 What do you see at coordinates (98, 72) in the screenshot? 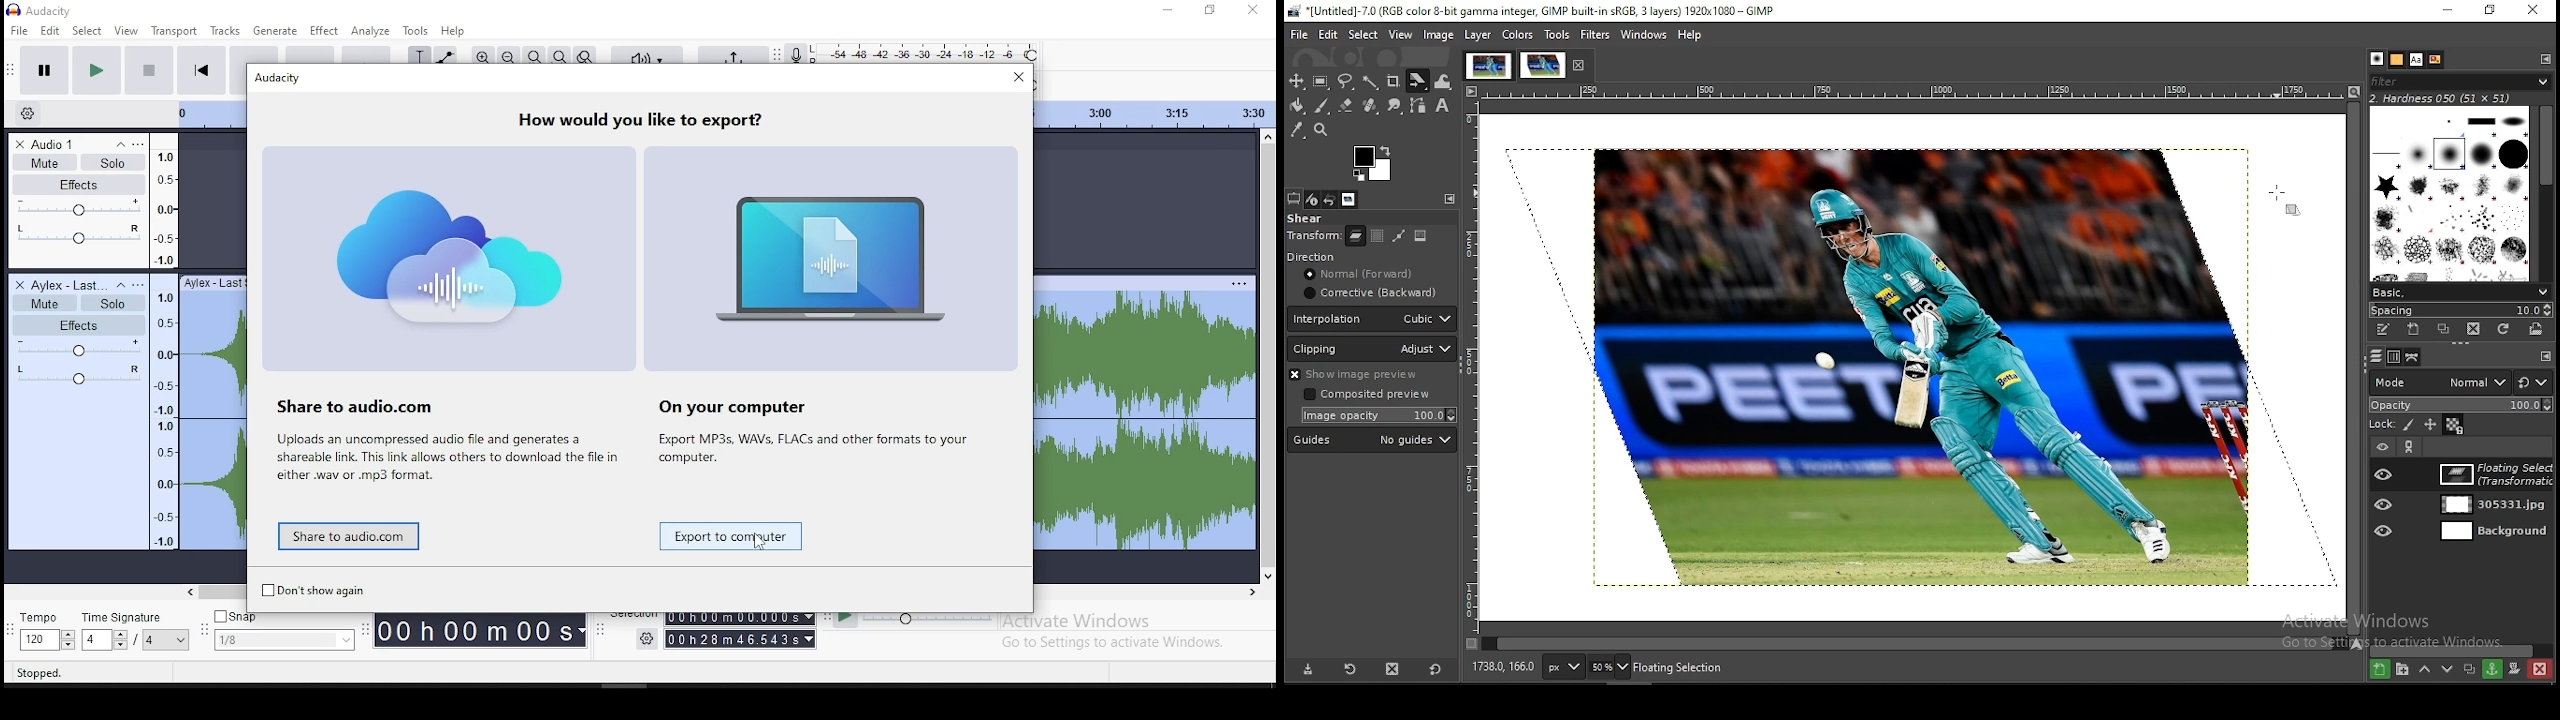
I see `play` at bounding box center [98, 72].